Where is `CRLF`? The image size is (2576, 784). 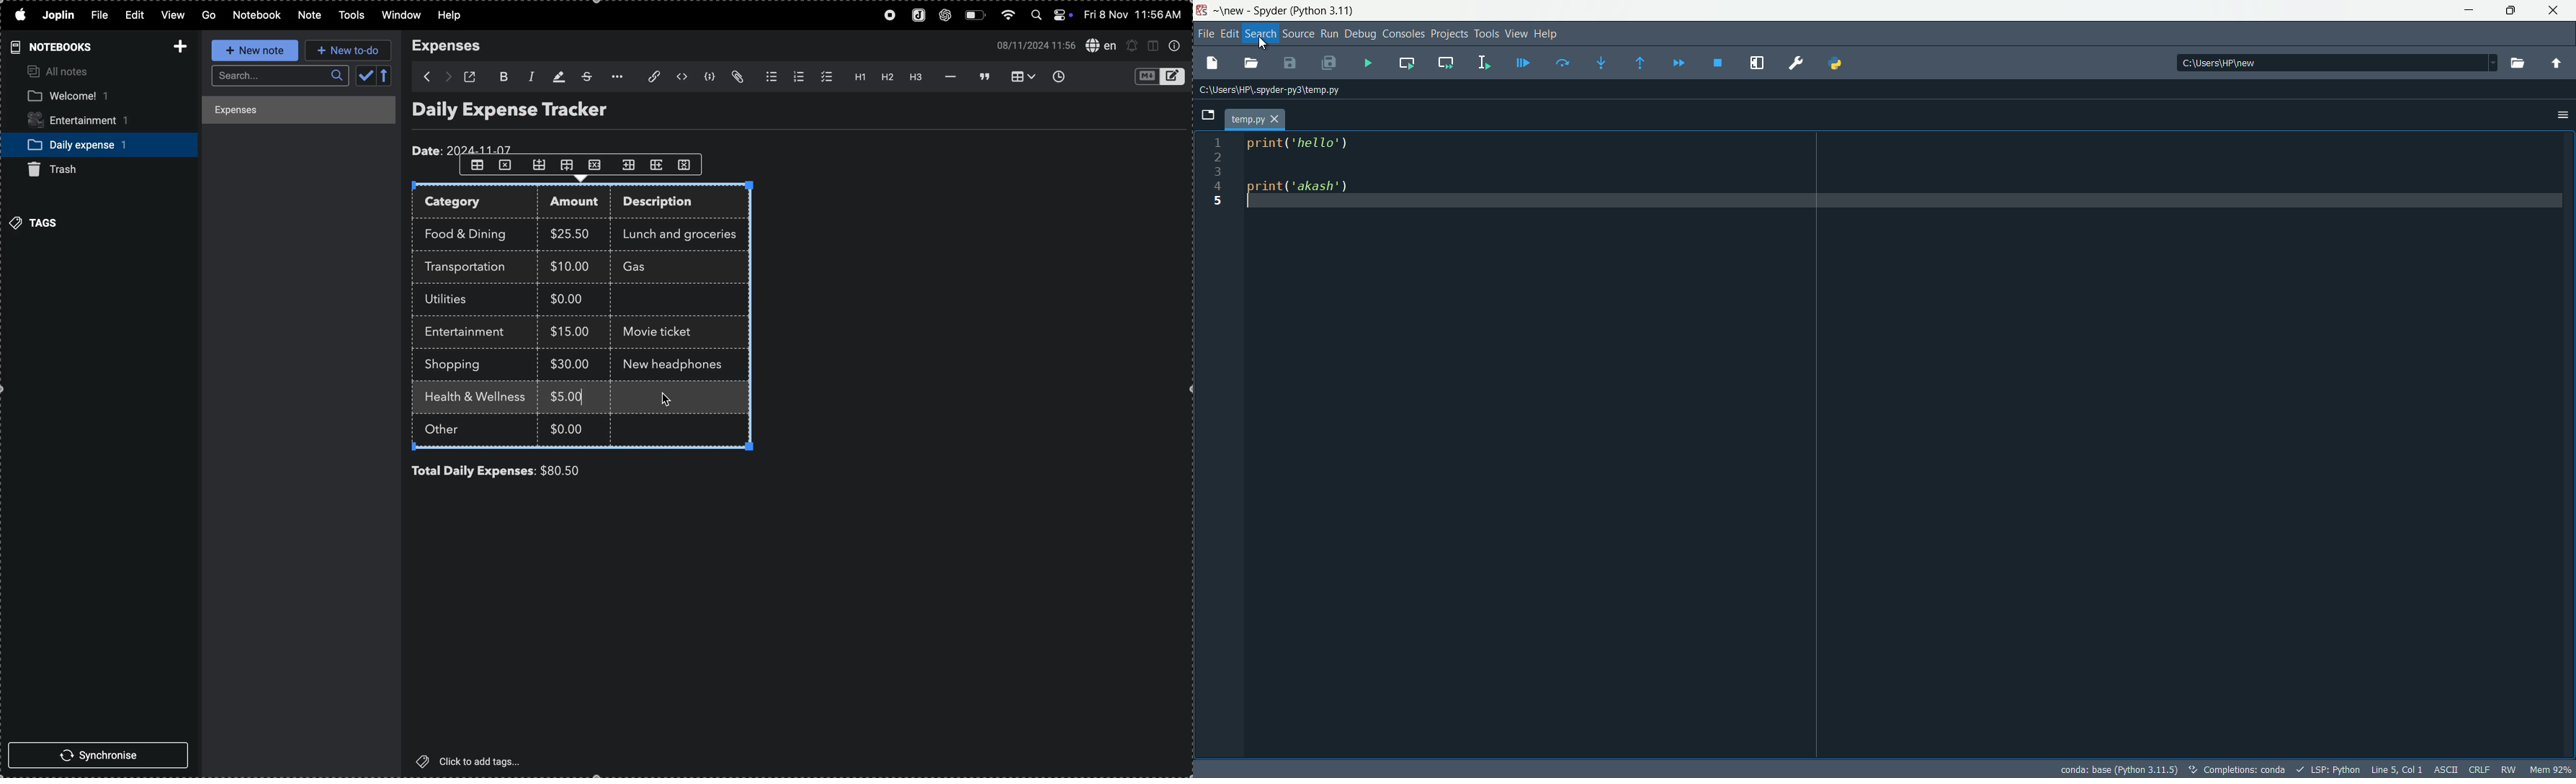 CRLF is located at coordinates (2477, 770).